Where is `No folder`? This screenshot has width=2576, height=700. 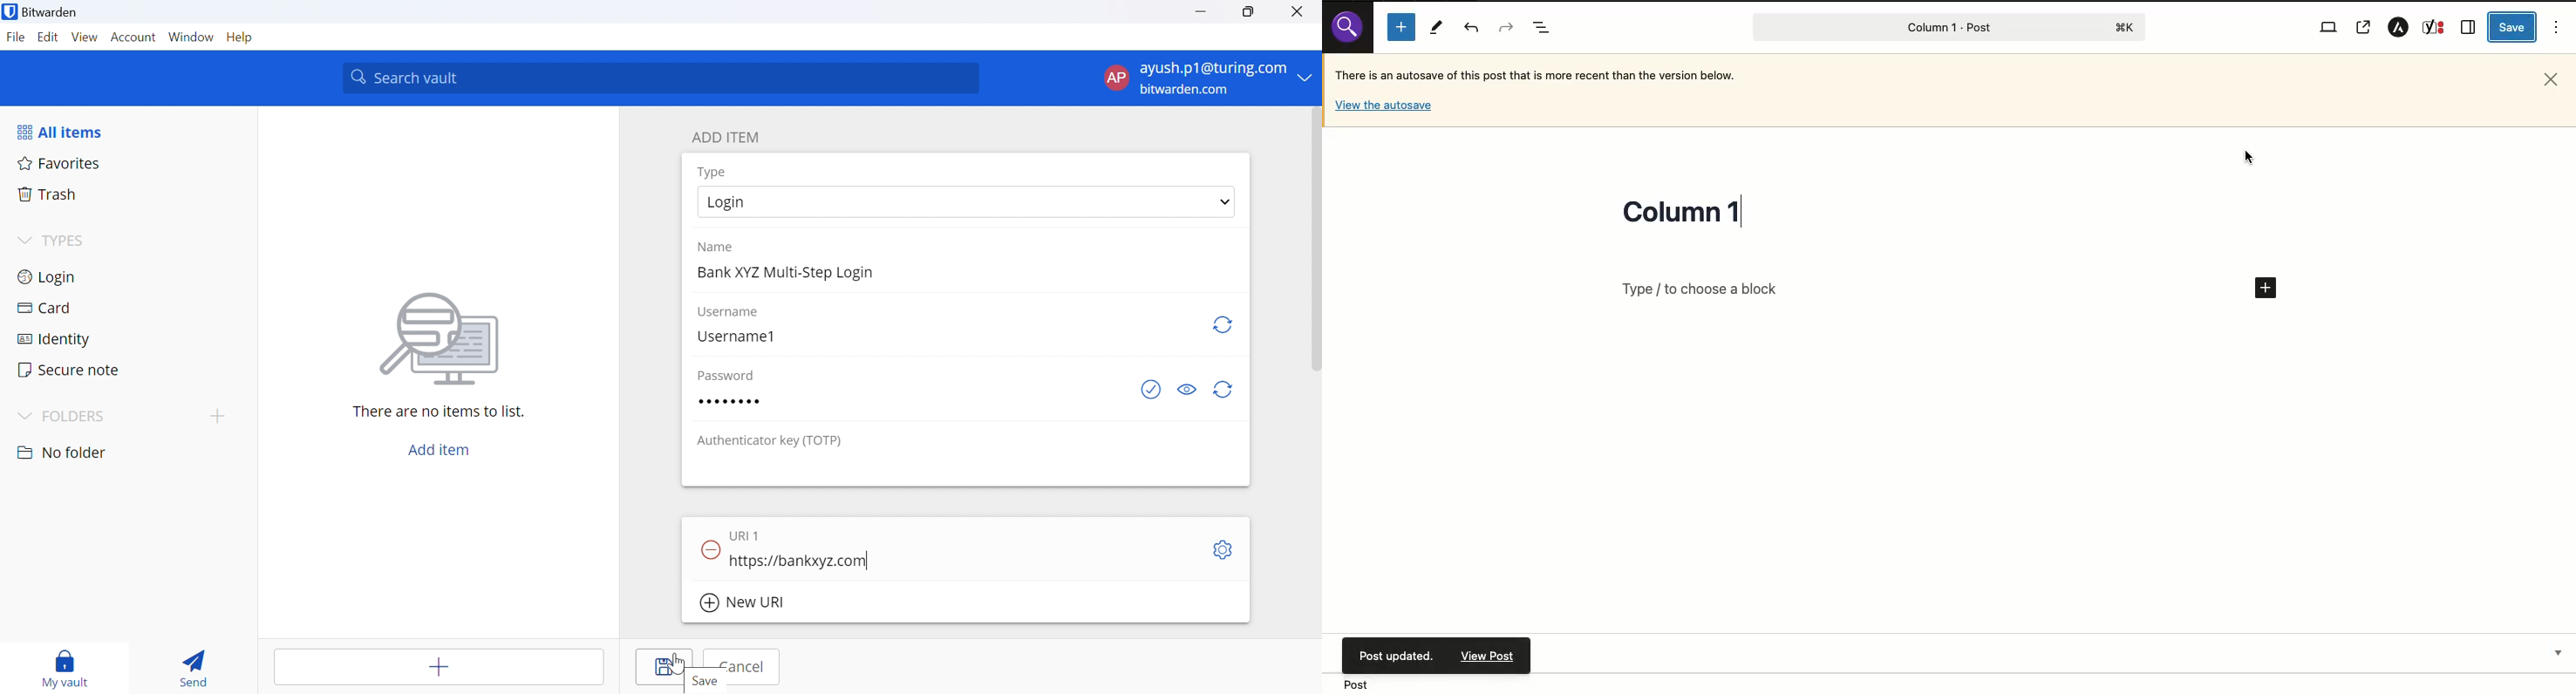 No folder is located at coordinates (63, 452).